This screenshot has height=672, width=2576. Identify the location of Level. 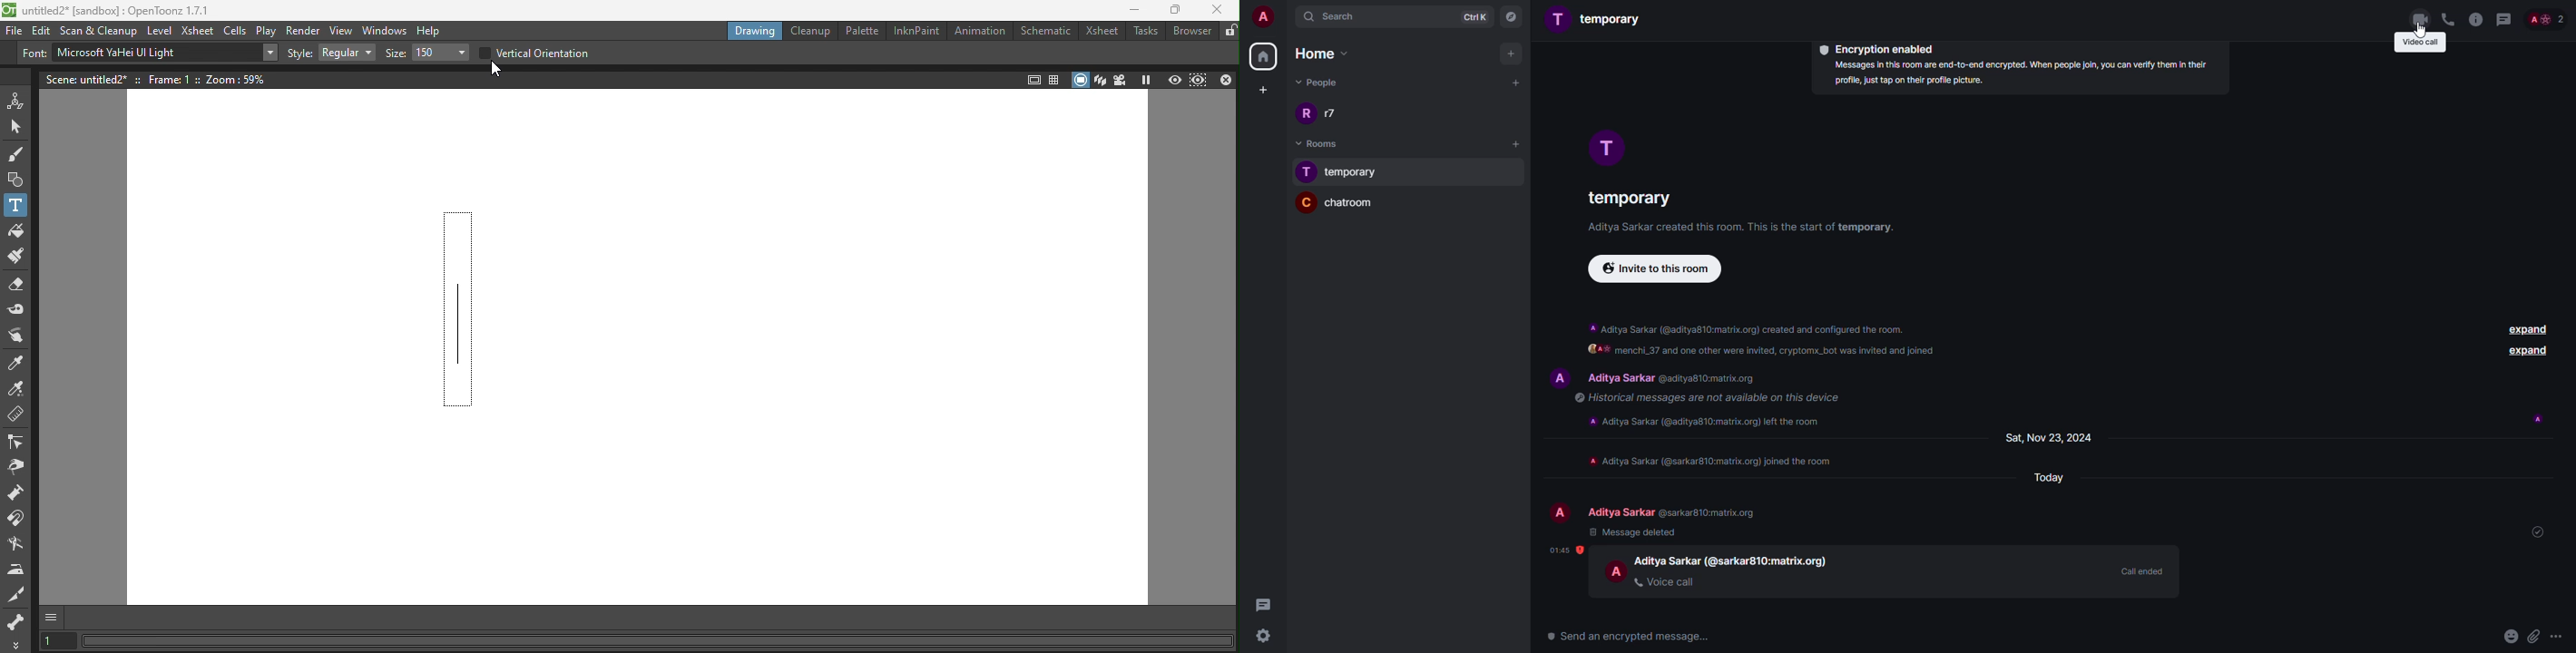
(162, 33).